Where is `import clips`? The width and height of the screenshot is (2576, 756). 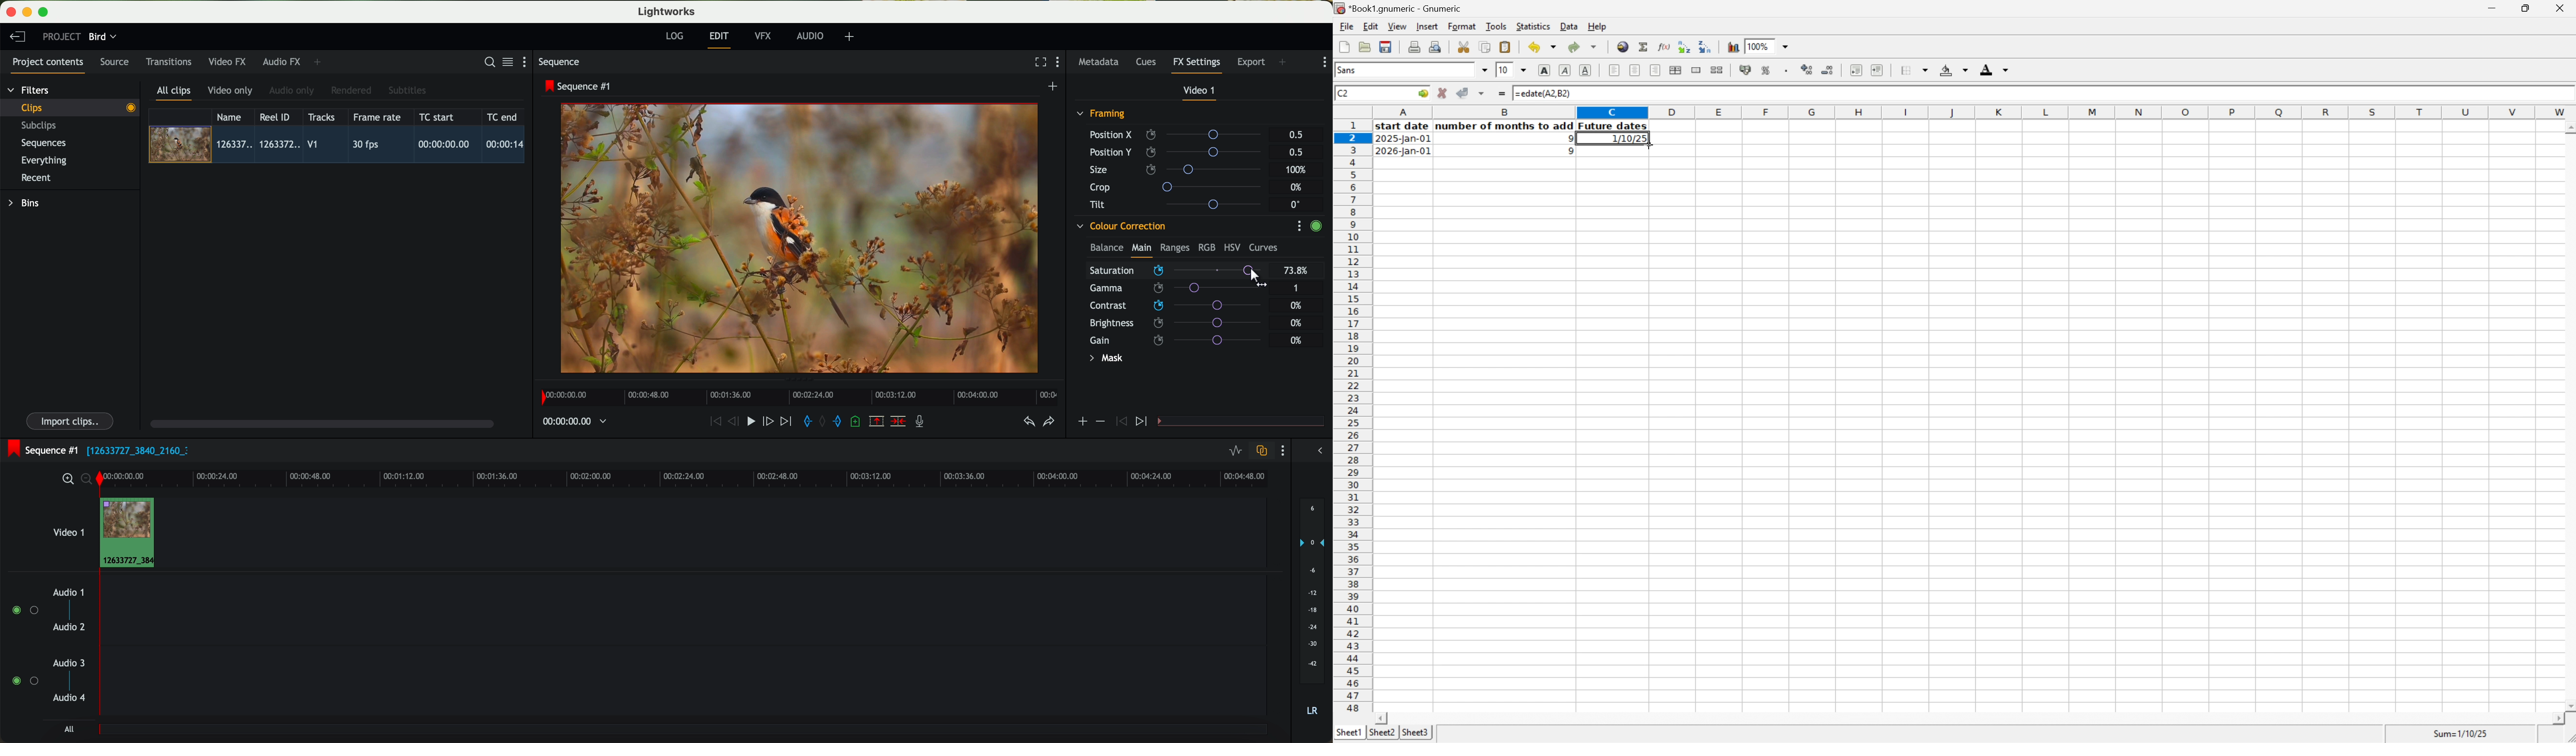
import clips is located at coordinates (71, 420).